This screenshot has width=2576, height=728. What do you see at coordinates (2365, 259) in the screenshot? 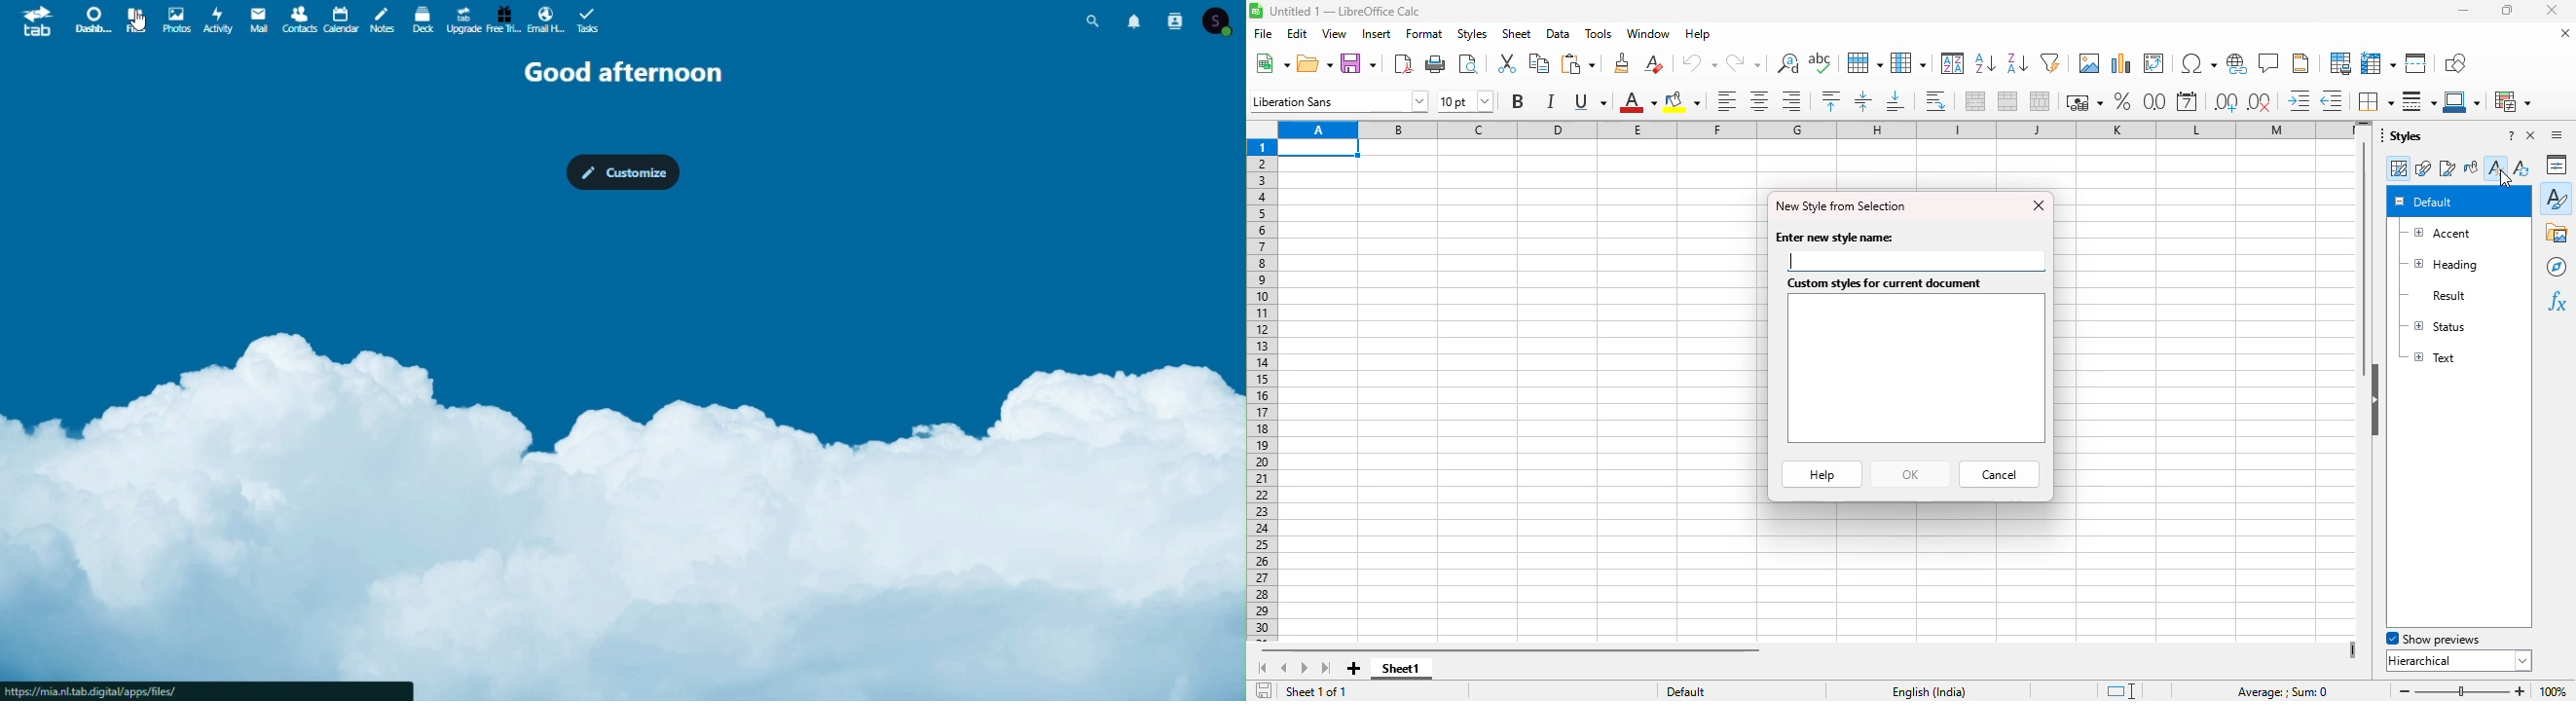
I see `vertical scroll bar` at bounding box center [2365, 259].